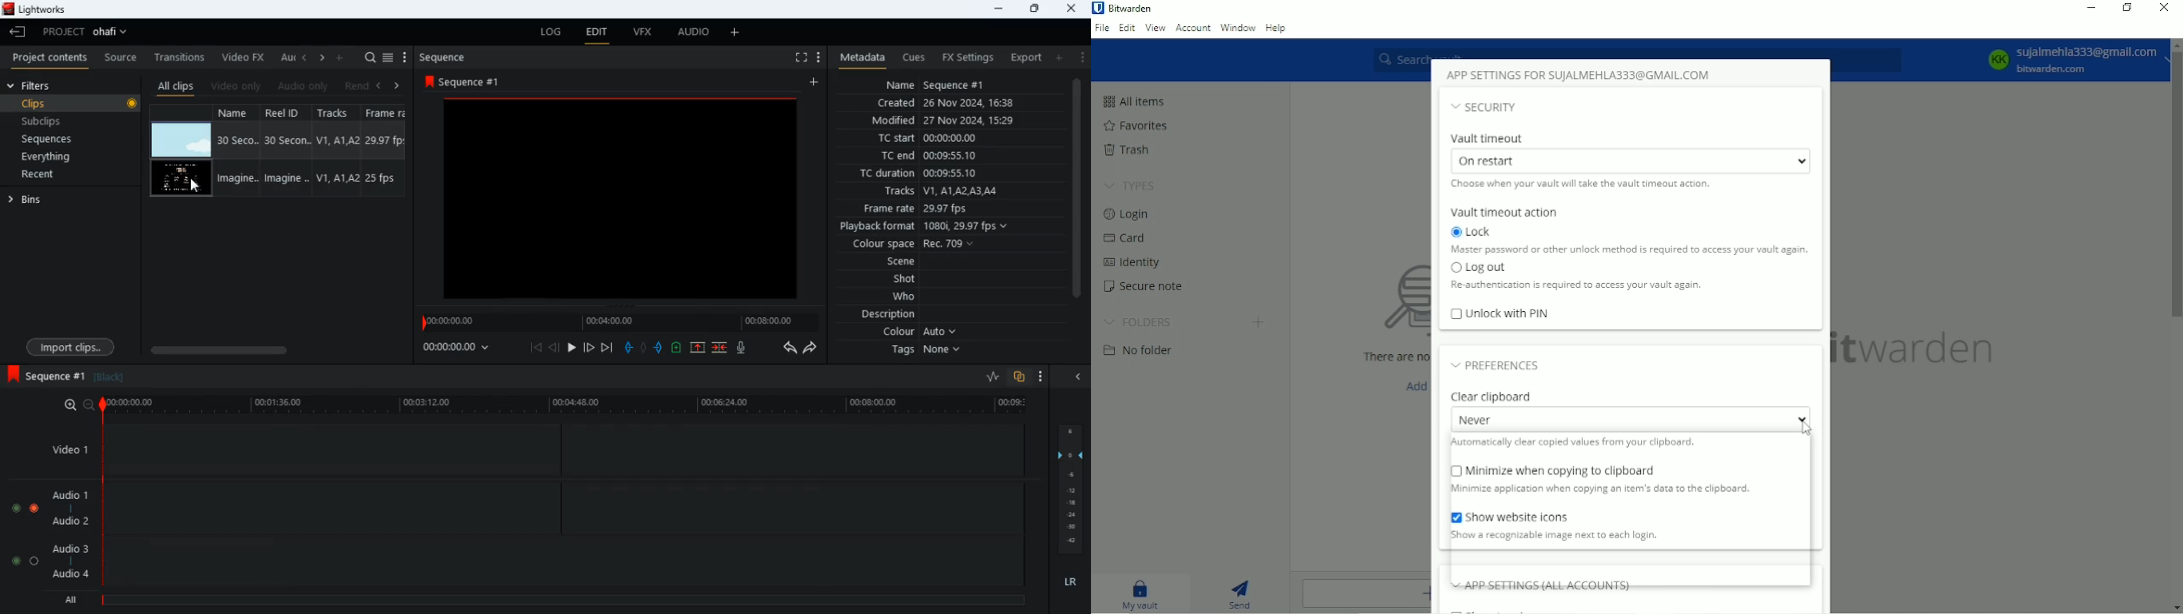 The image size is (2184, 616). Describe the element at coordinates (1583, 189) in the screenshot. I see `Choose when your vault will take the vault timeout action.` at that location.